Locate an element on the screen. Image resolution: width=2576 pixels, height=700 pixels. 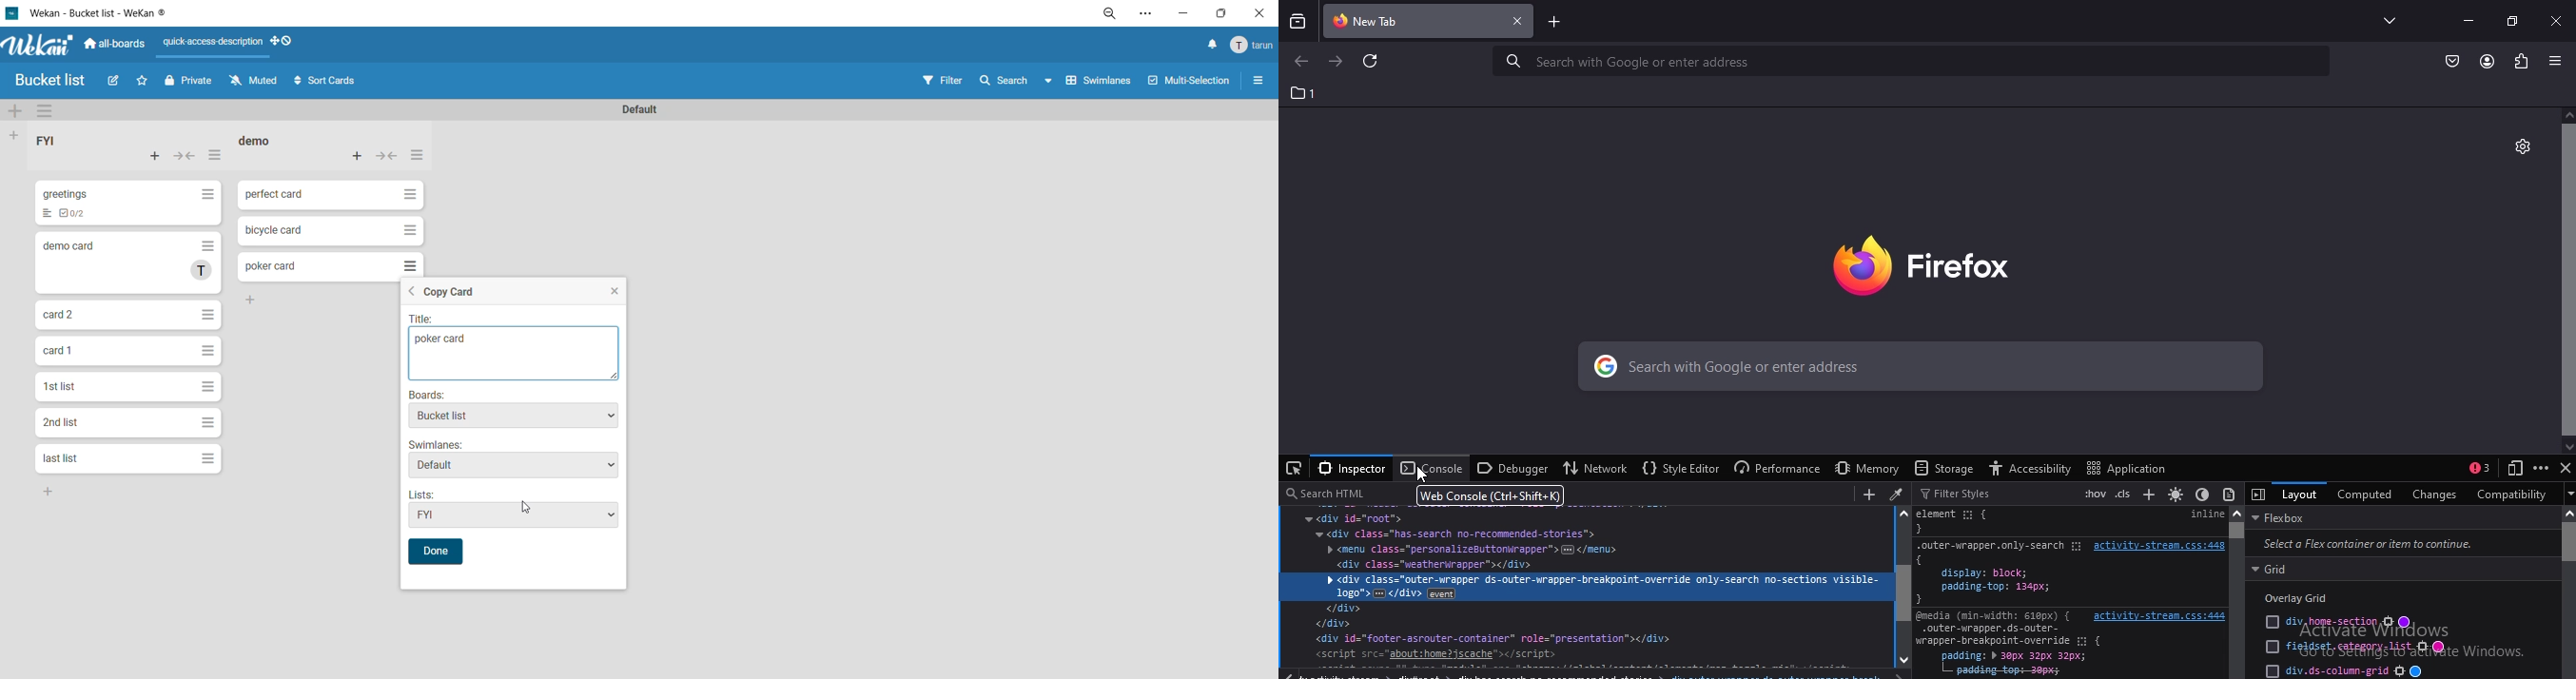
create new node is located at coordinates (1869, 495).